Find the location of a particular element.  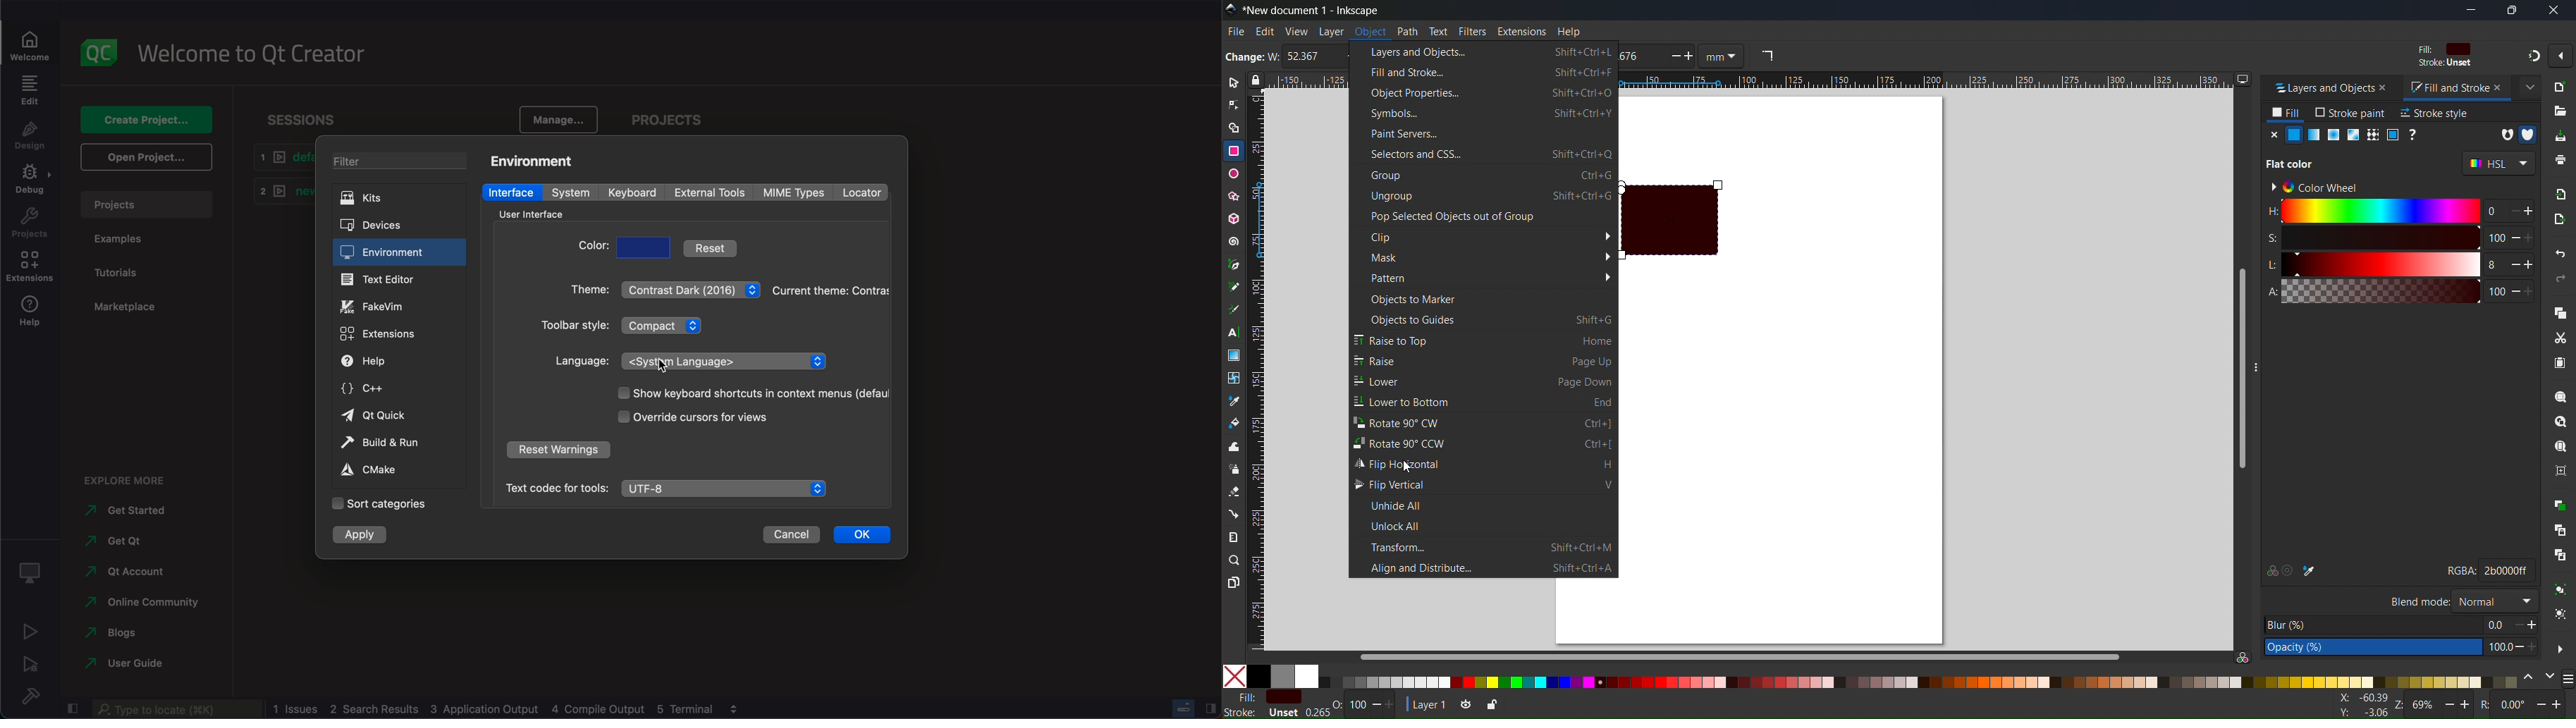

Transform is located at coordinates (1484, 546).